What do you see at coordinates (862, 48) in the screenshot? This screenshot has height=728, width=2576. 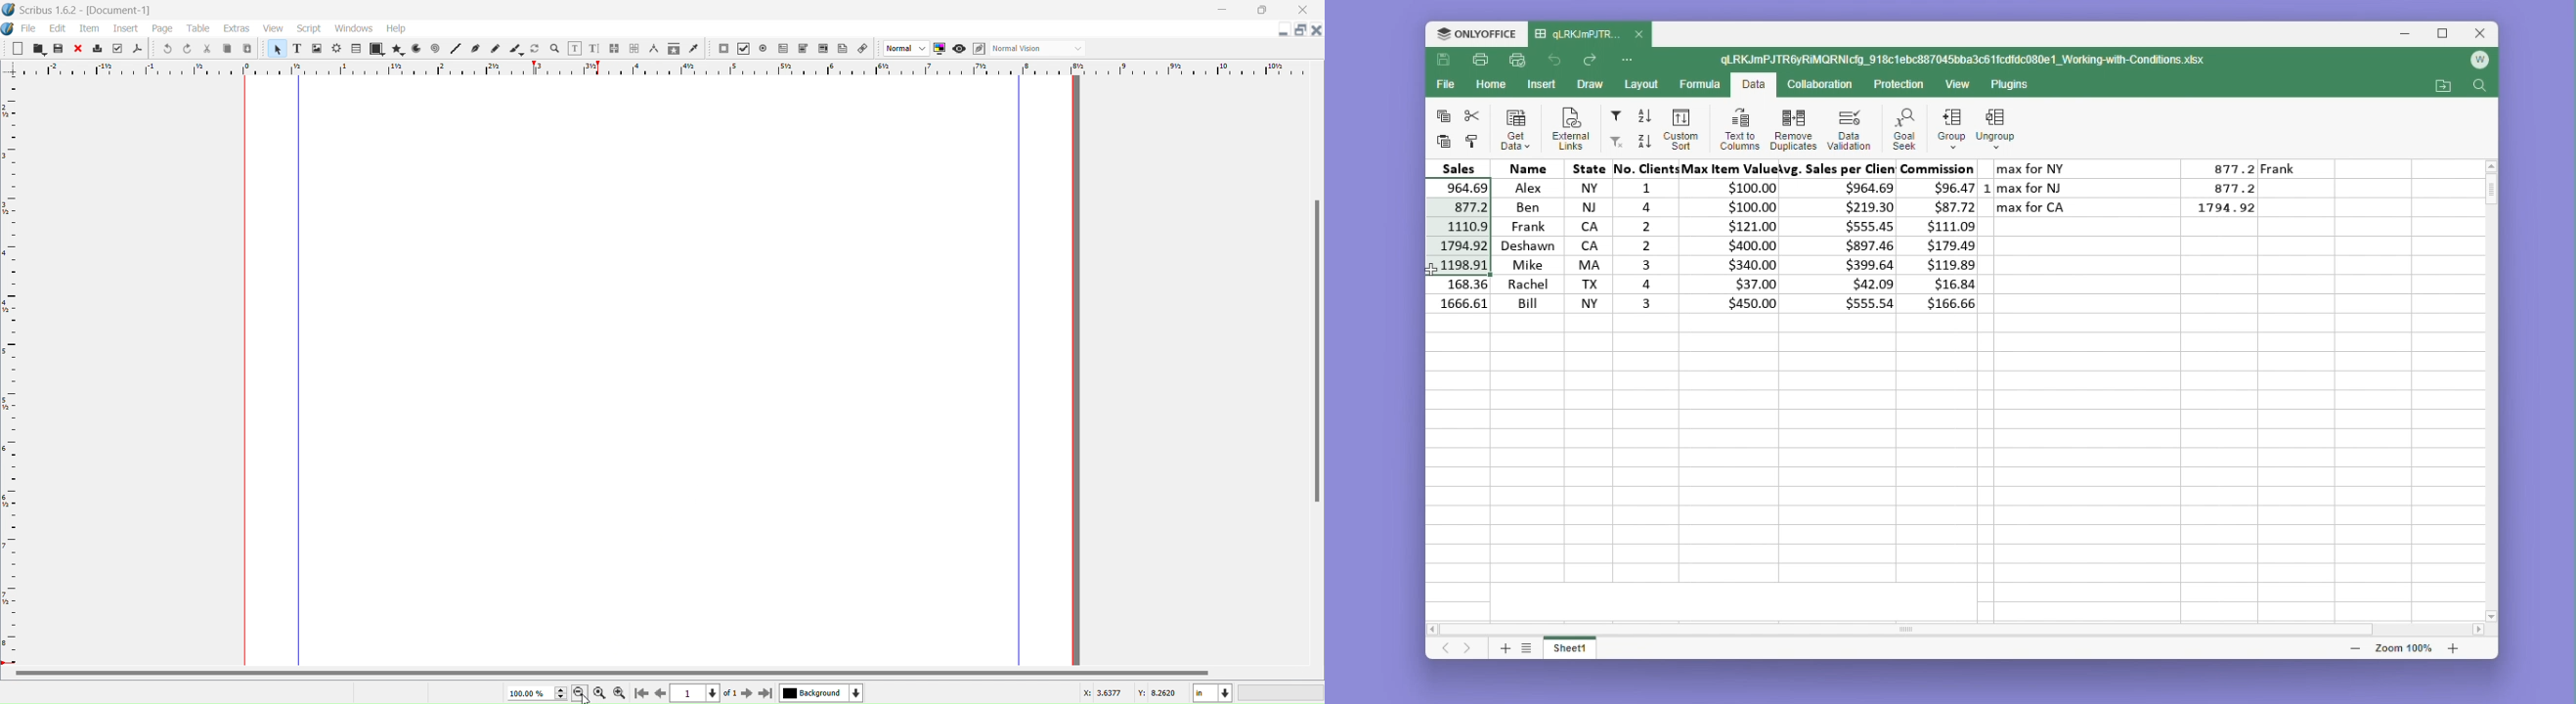 I see `Link Annotations` at bounding box center [862, 48].